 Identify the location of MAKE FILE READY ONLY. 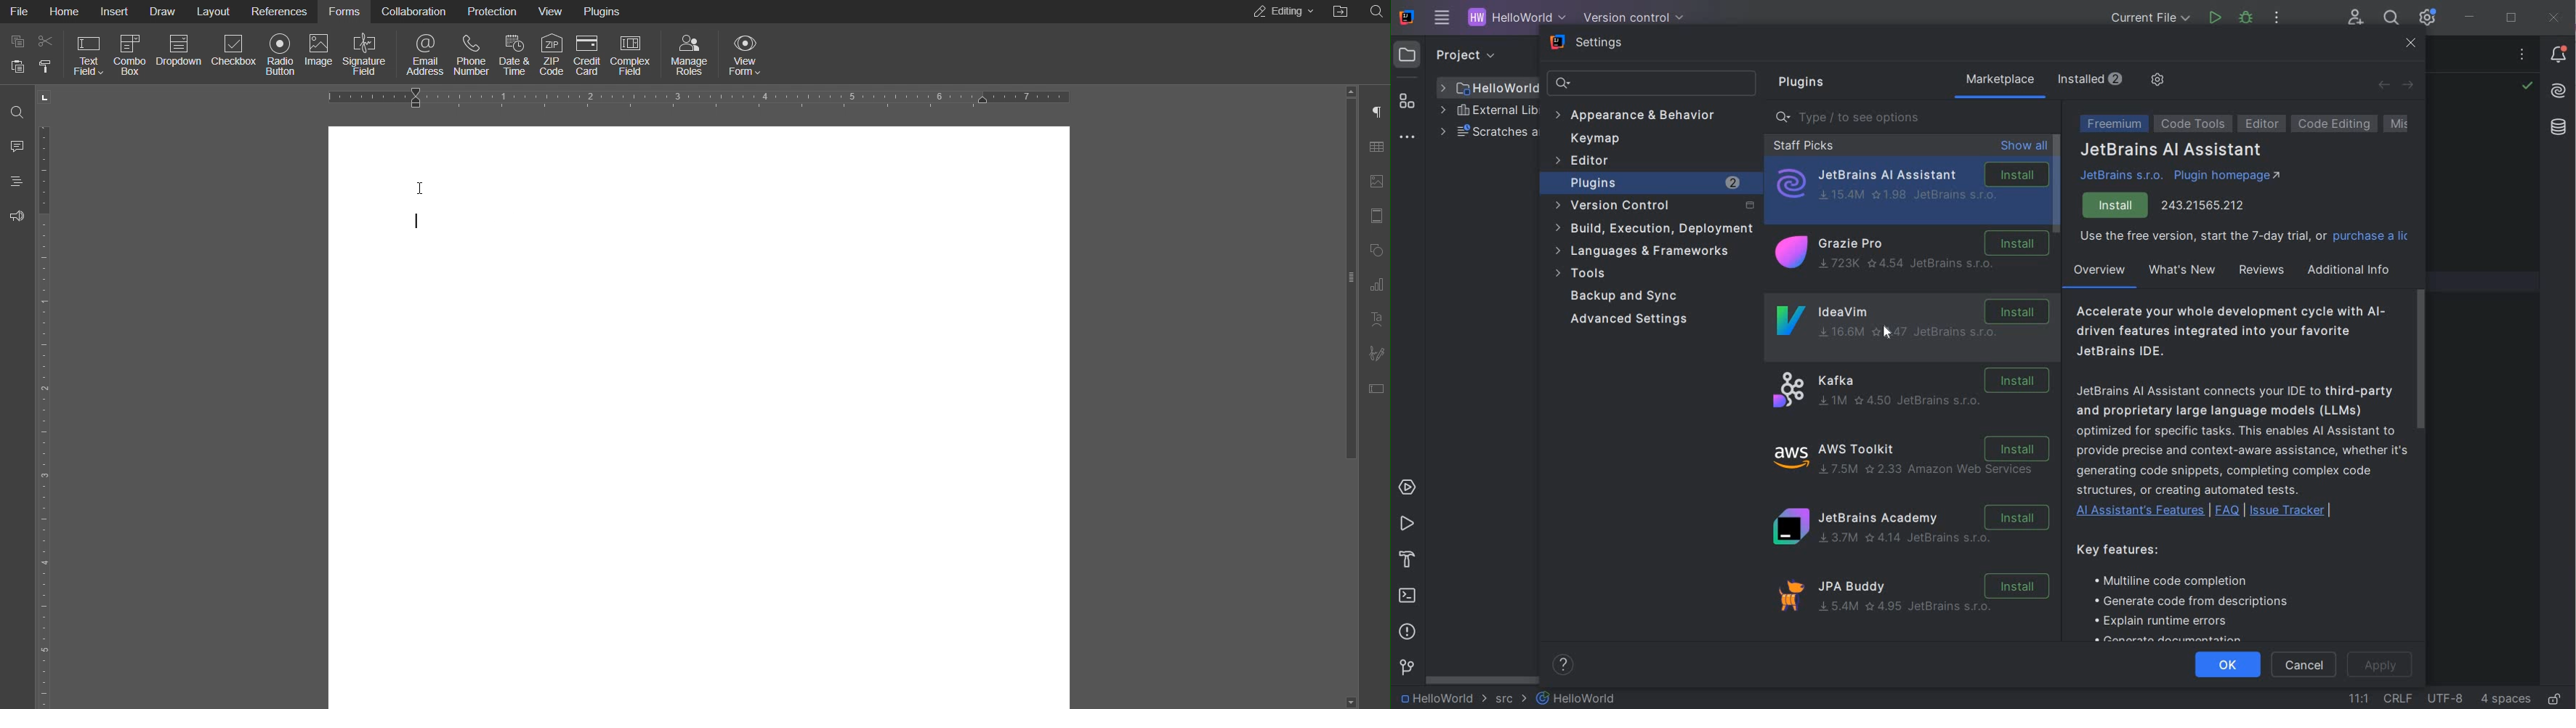
(2555, 700).